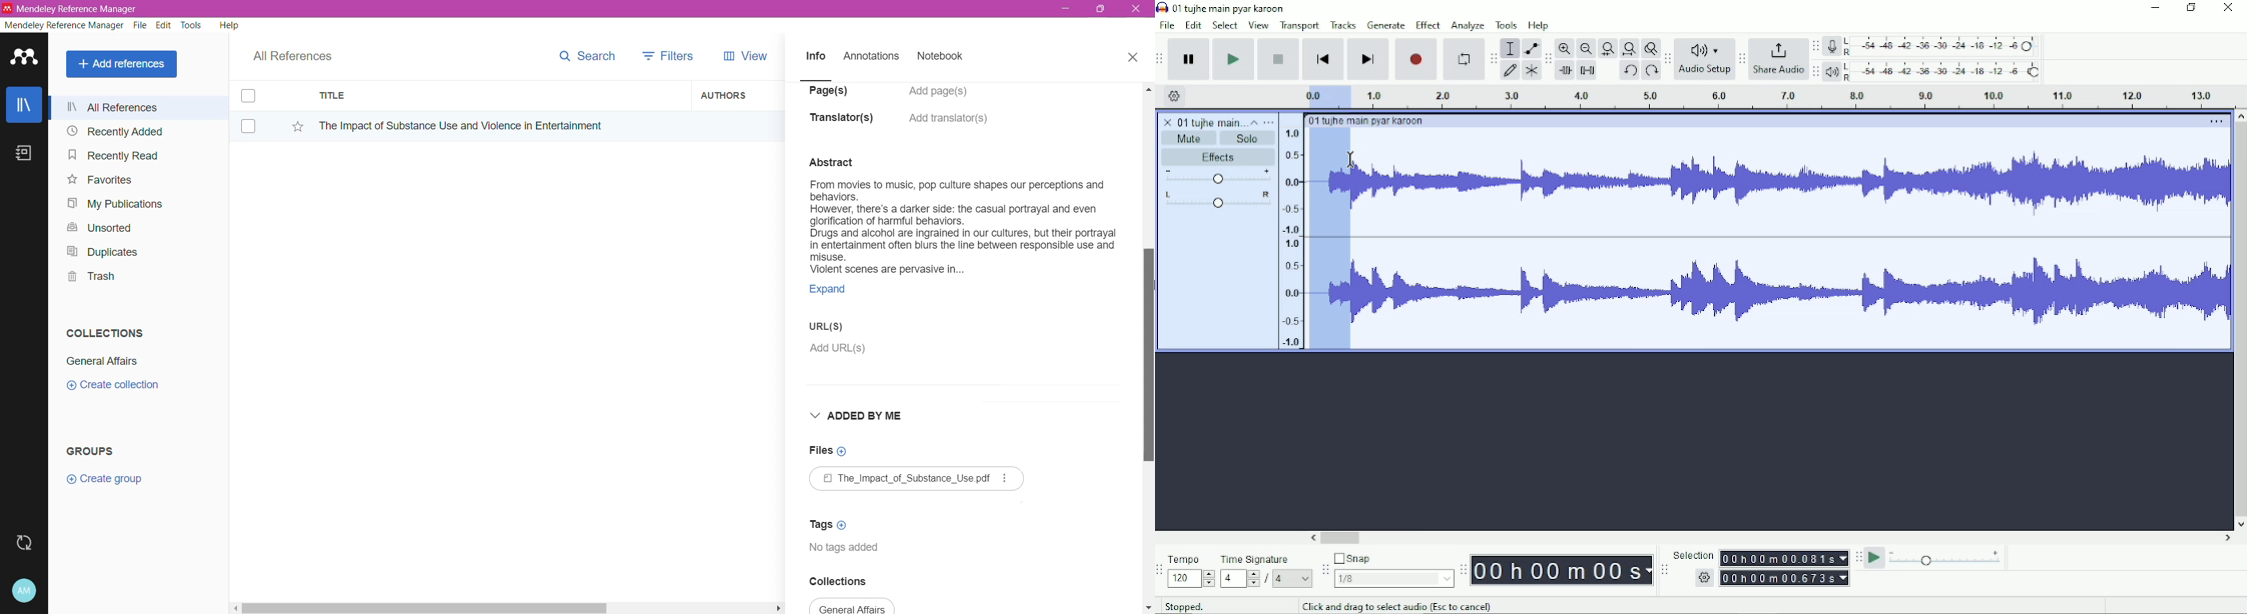 Image resolution: width=2268 pixels, height=616 pixels. Describe the element at coordinates (1417, 59) in the screenshot. I see `Record` at that location.